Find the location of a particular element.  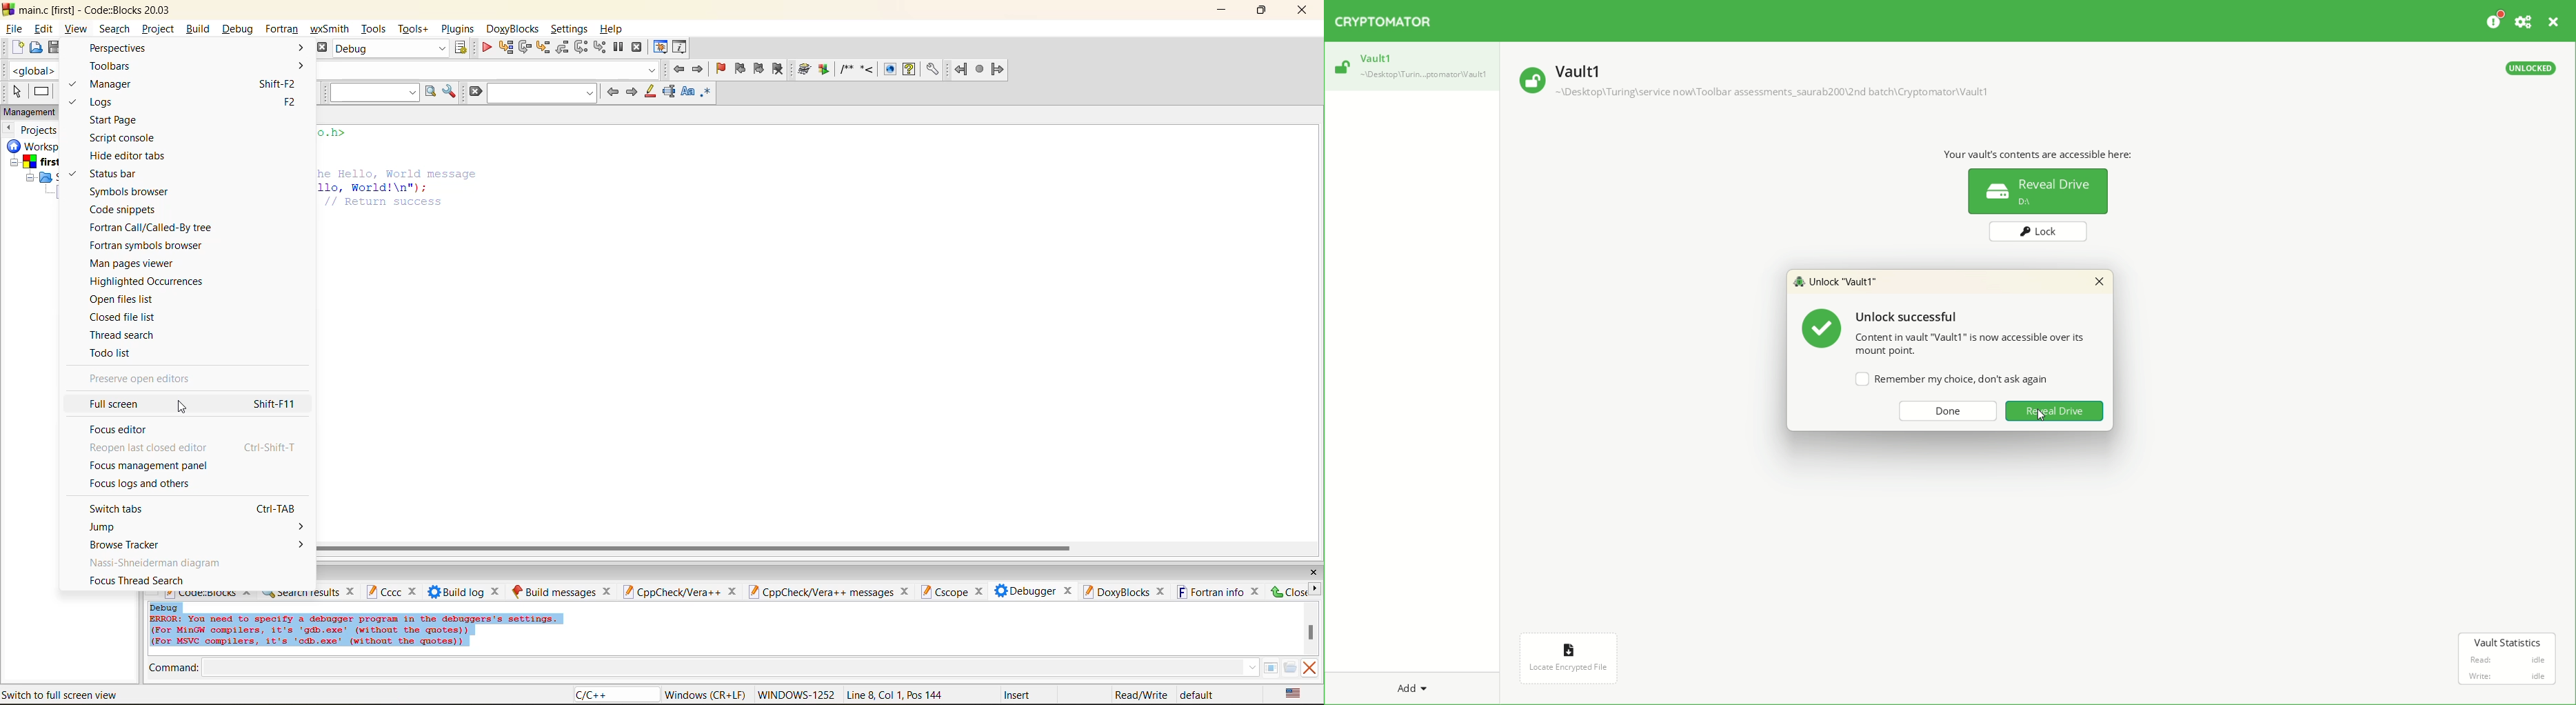

C:\Users\tarun\Downloads\first\main.c is located at coordinates (91, 694).